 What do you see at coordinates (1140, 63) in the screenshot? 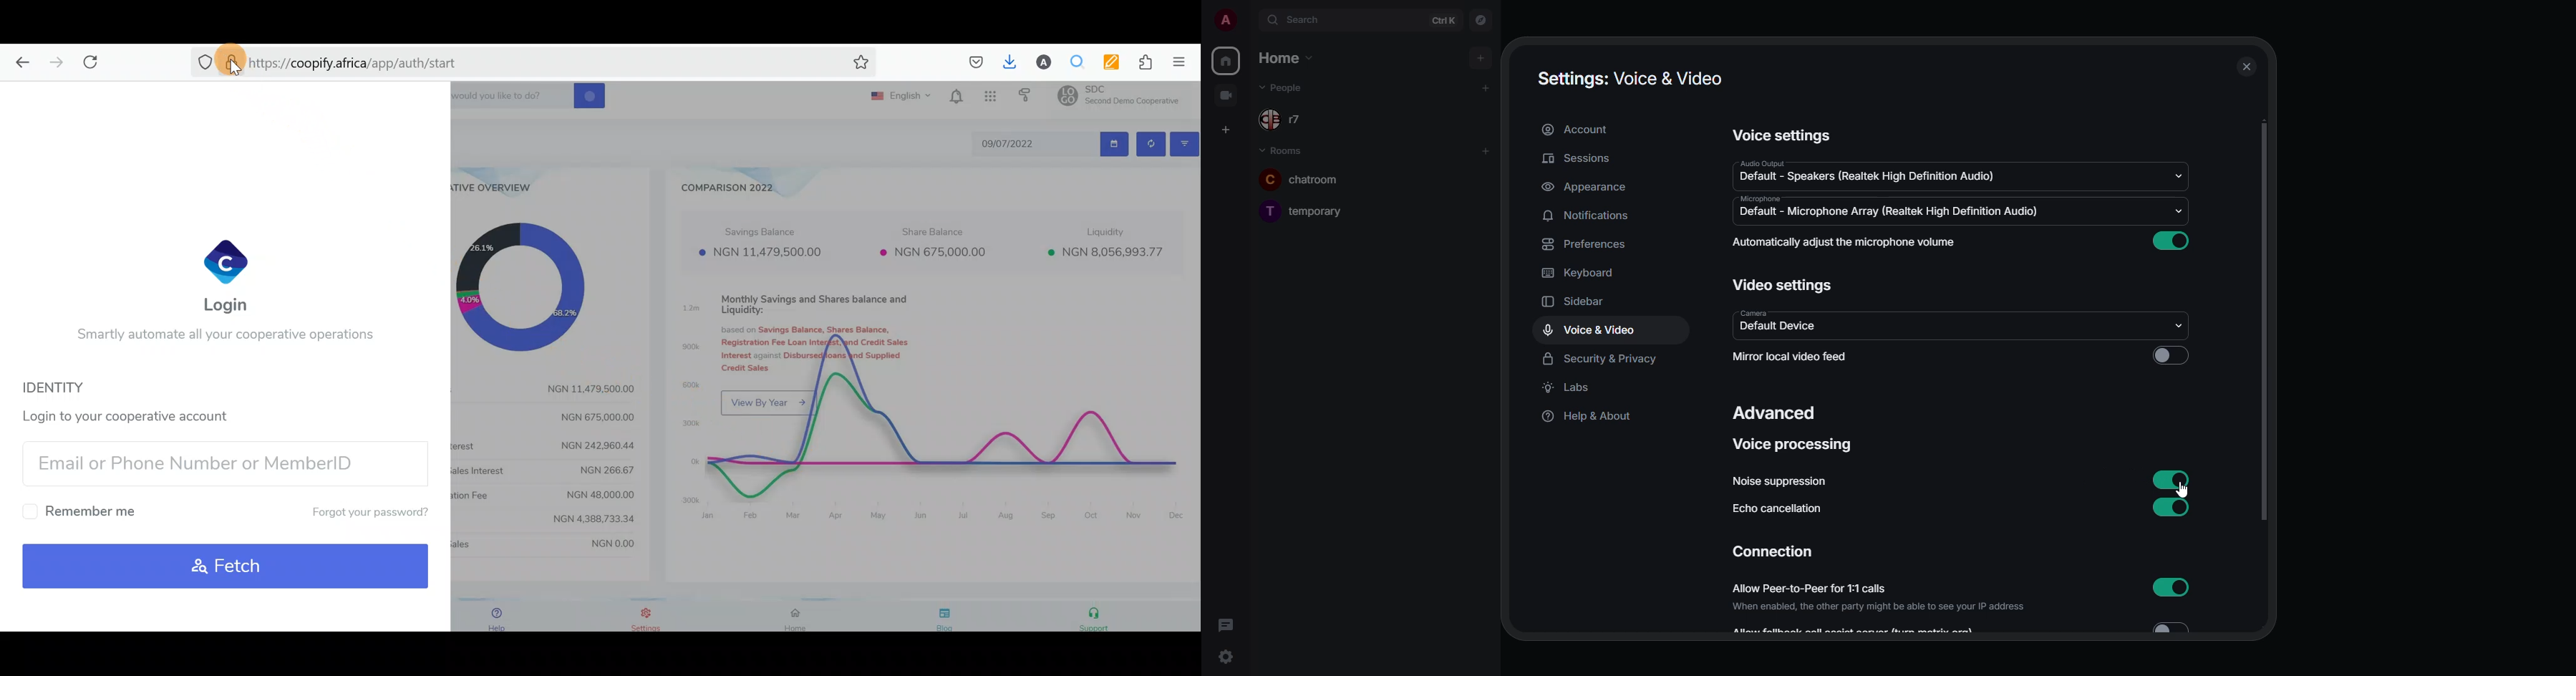
I see `Extension` at bounding box center [1140, 63].